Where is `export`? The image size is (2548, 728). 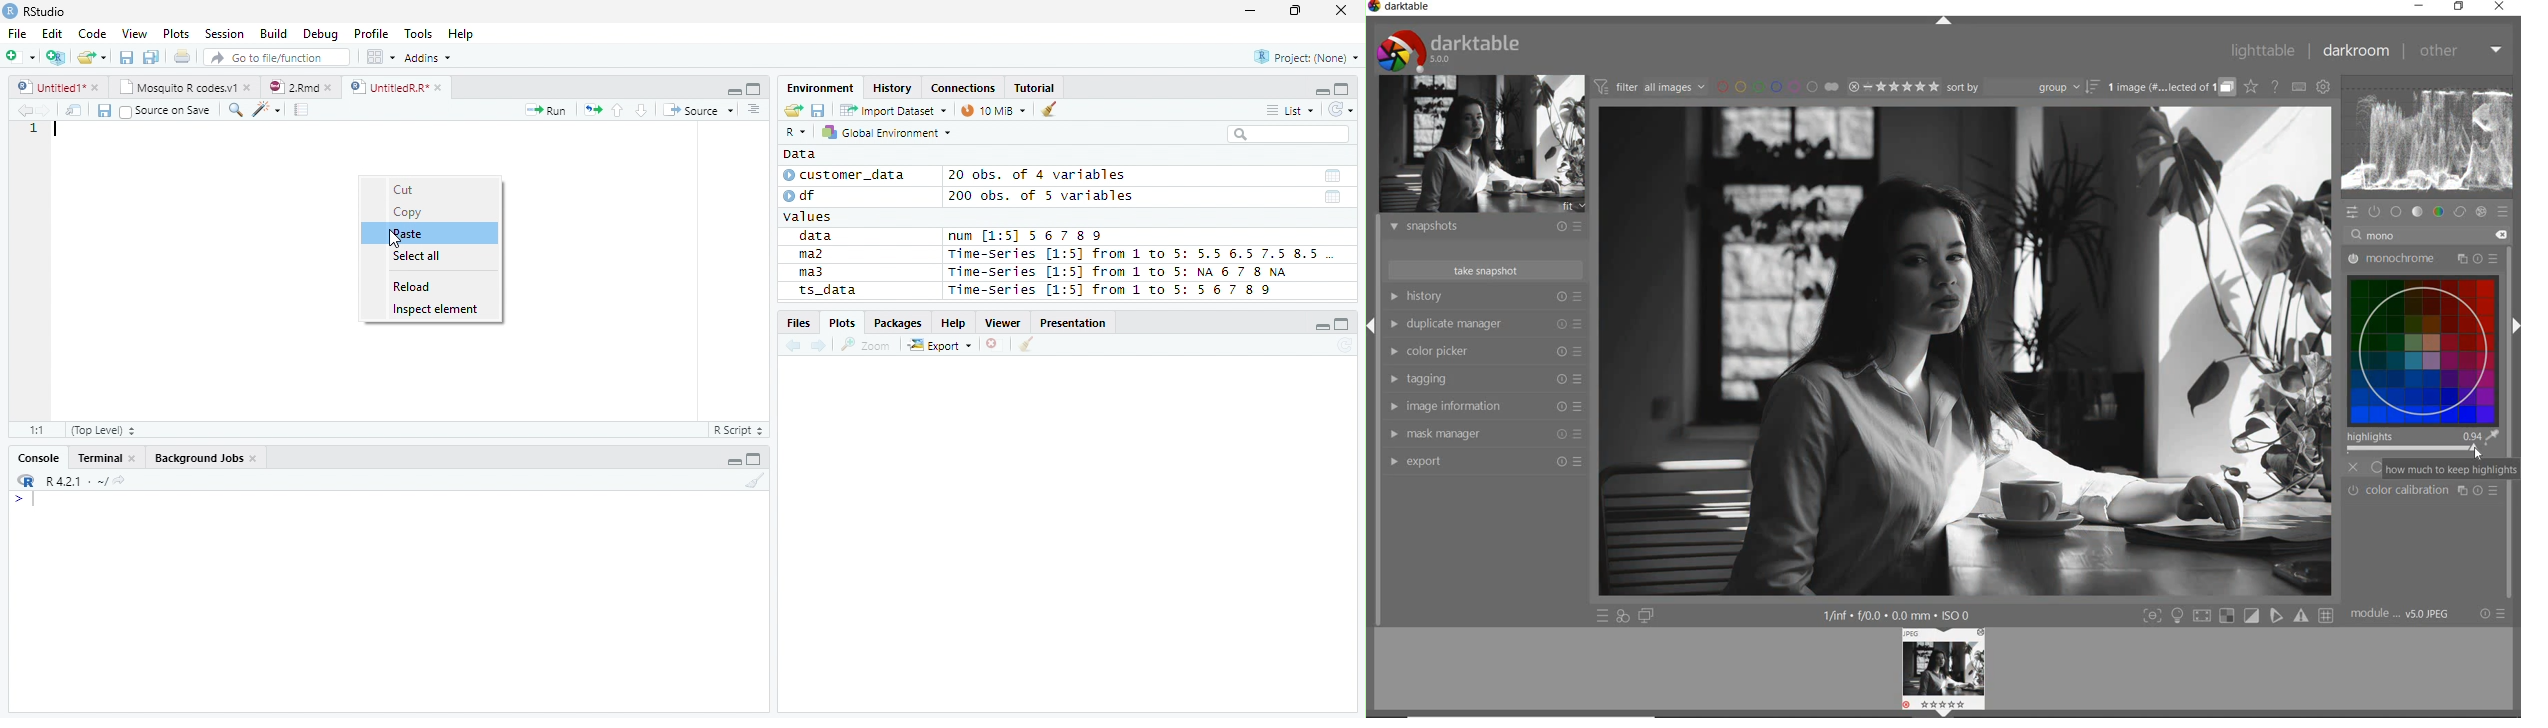 export is located at coordinates (1483, 462).